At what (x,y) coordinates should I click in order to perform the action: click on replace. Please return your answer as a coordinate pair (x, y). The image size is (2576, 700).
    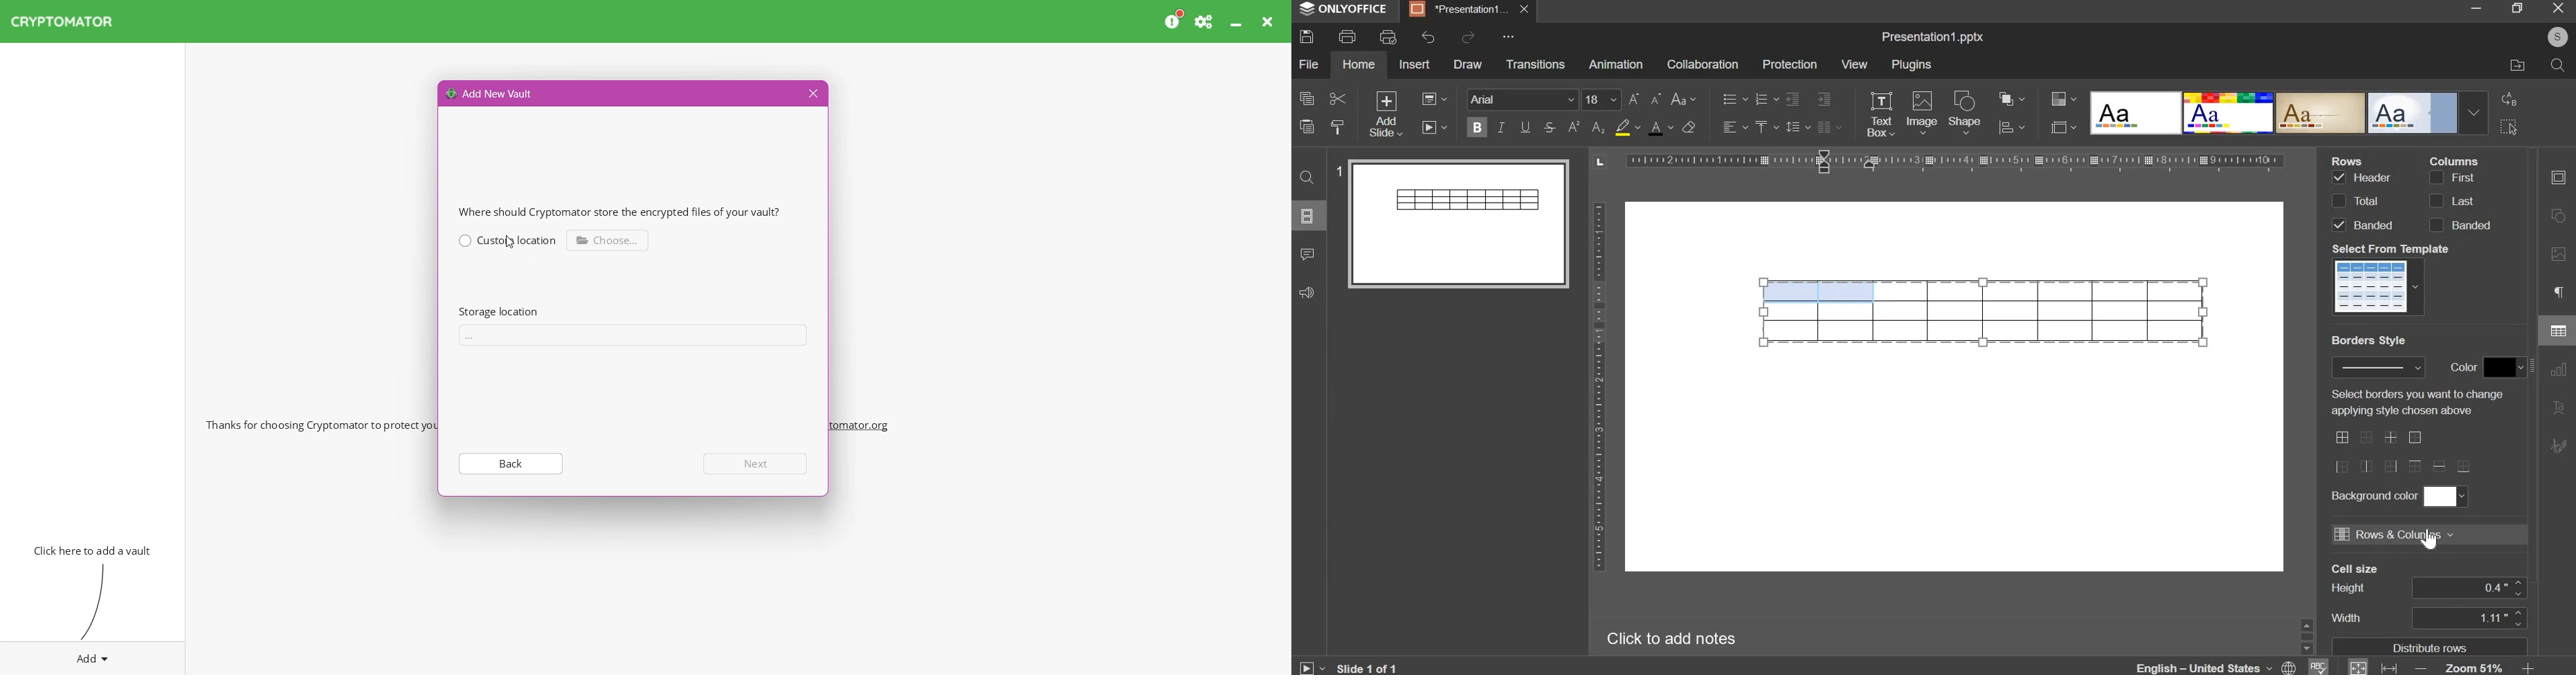
    Looking at the image, I should click on (2507, 98).